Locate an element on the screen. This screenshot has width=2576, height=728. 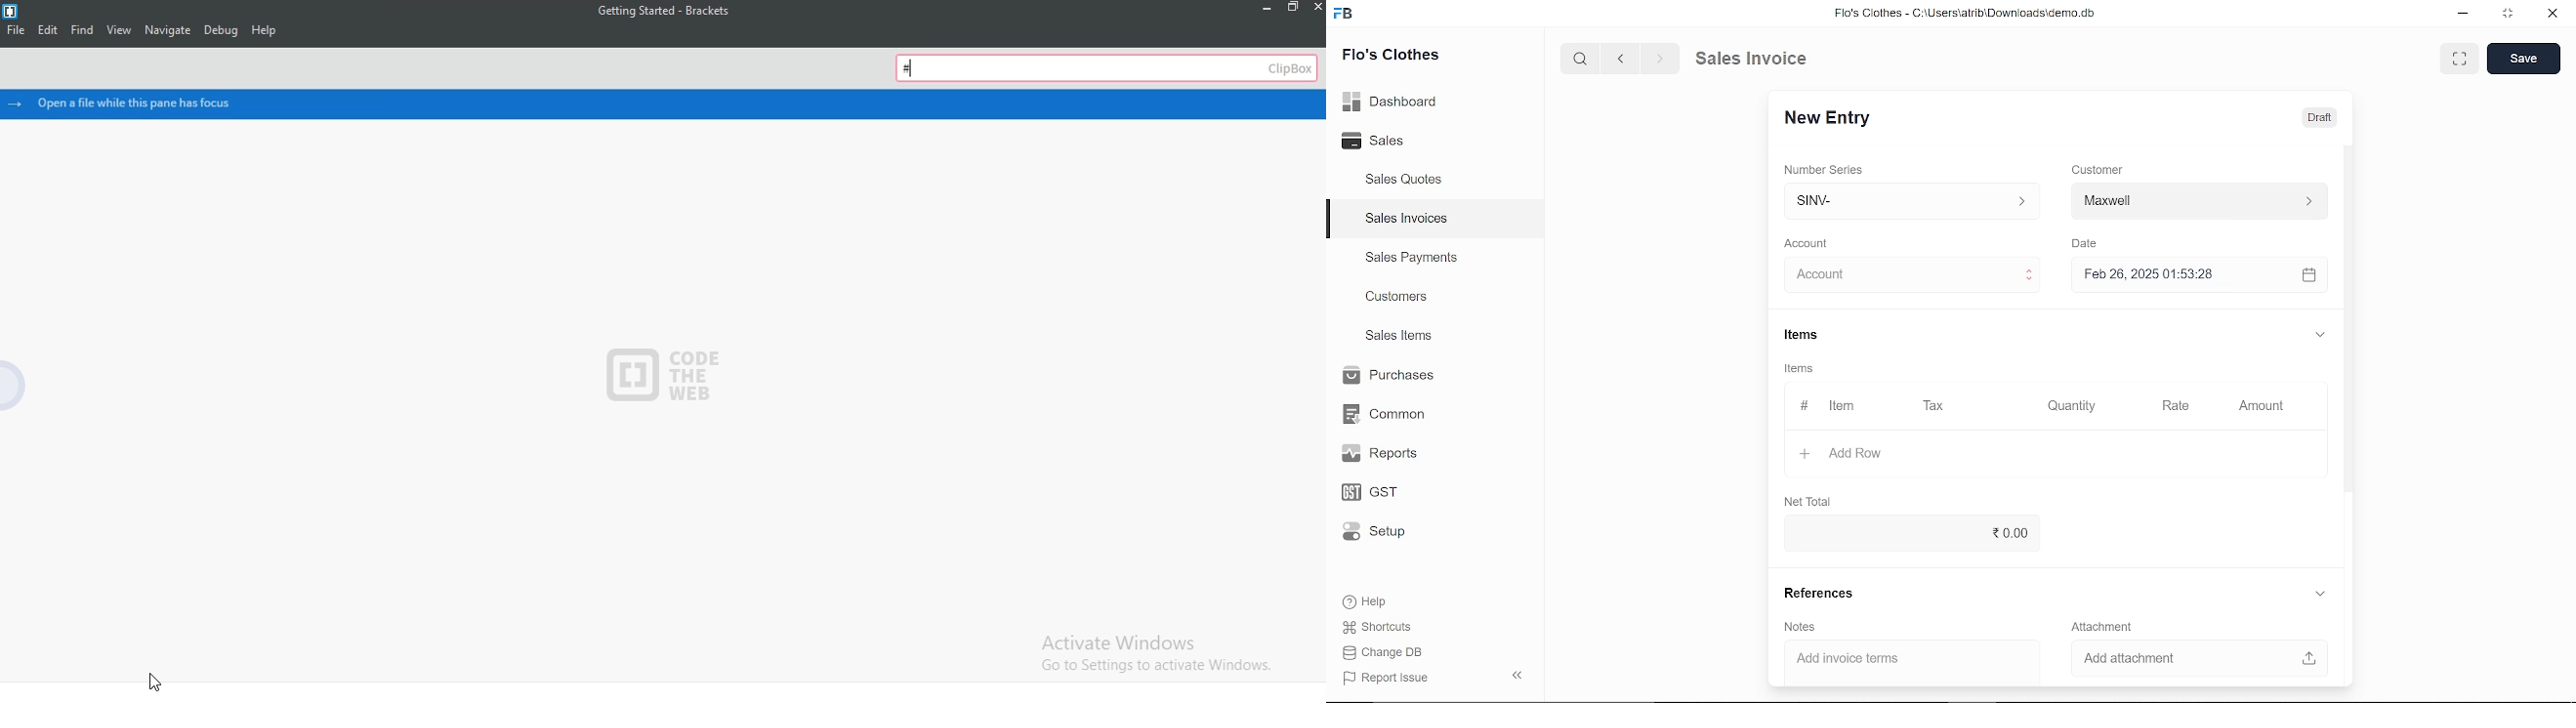
full screen is located at coordinates (2459, 59).